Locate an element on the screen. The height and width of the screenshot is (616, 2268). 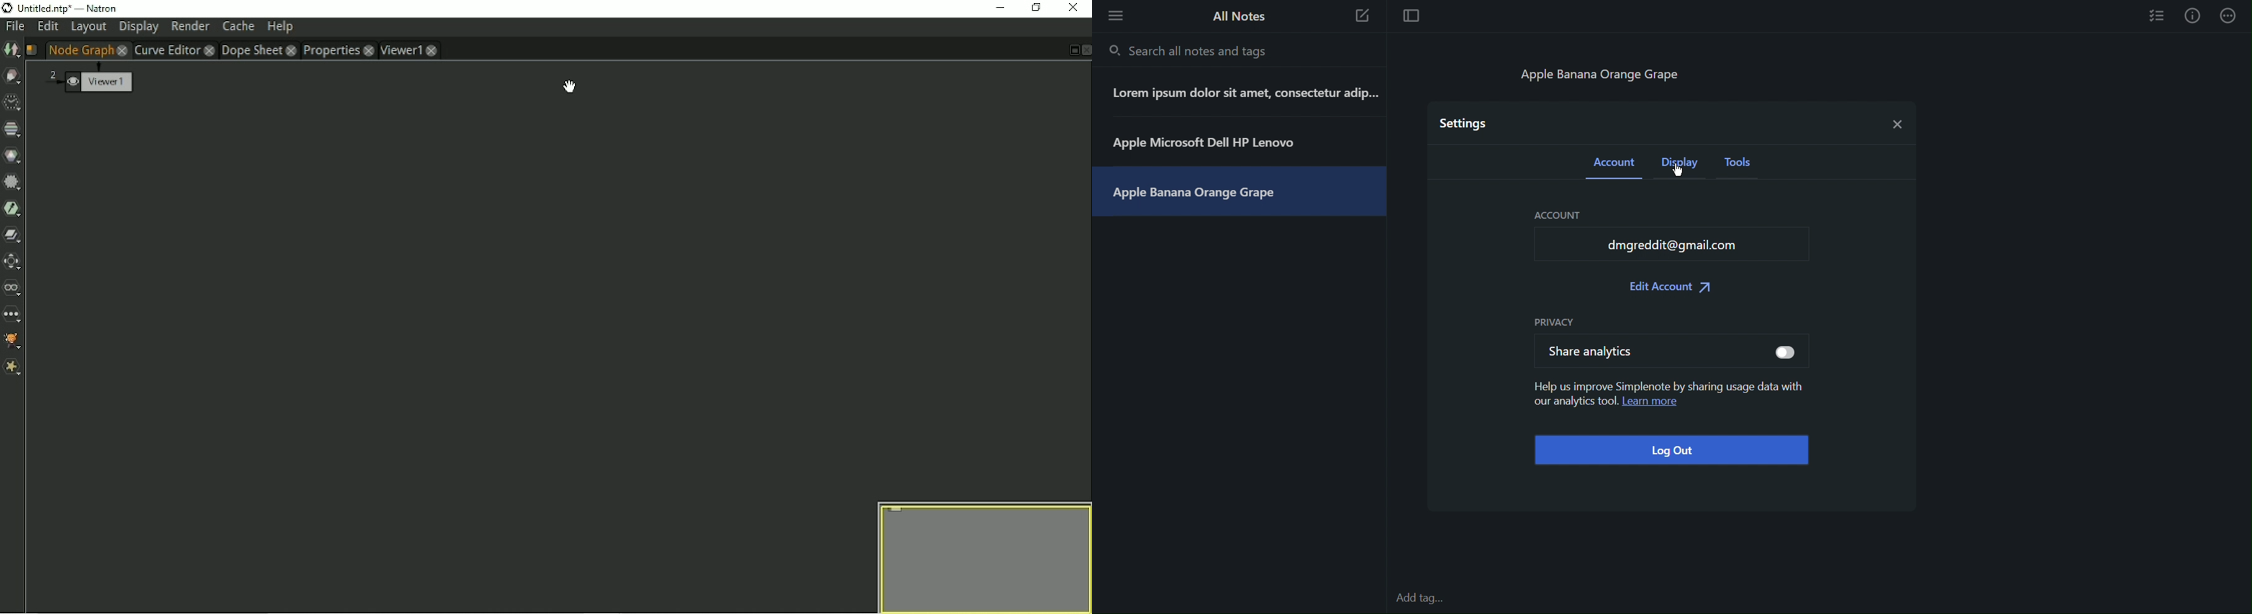
Account is located at coordinates (1616, 165).